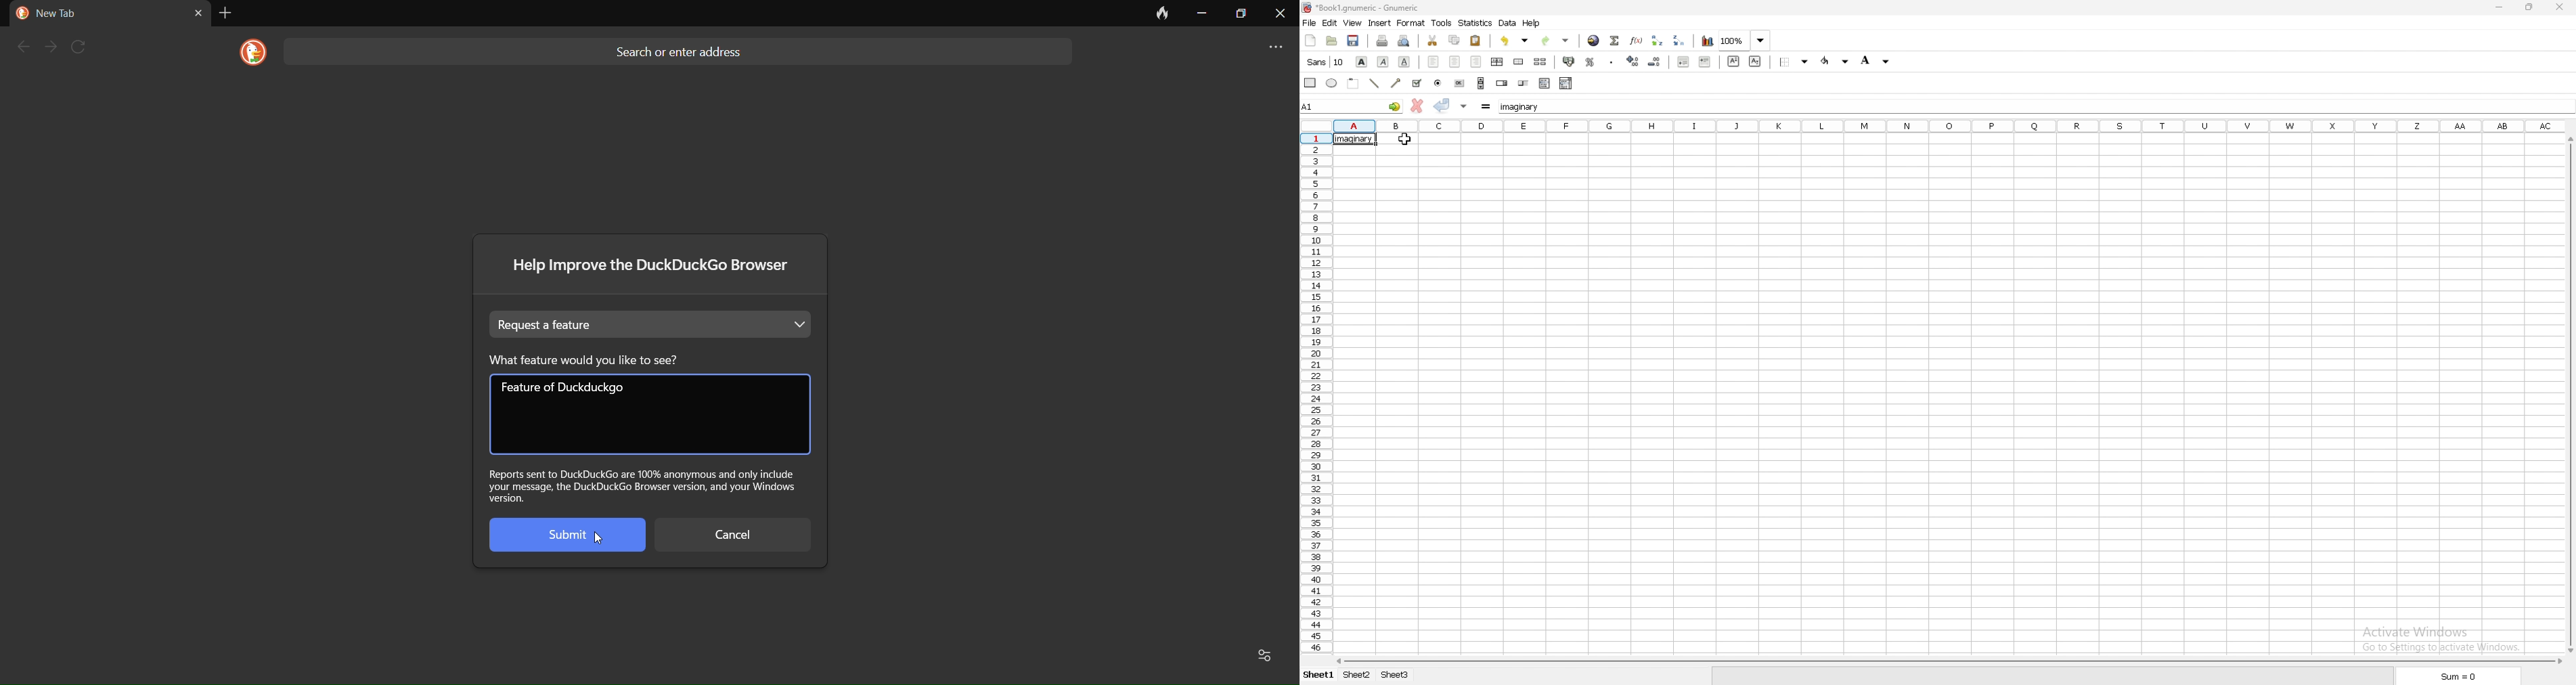 This screenshot has width=2576, height=700. Describe the element at coordinates (1355, 140) in the screenshot. I see `word` at that location.